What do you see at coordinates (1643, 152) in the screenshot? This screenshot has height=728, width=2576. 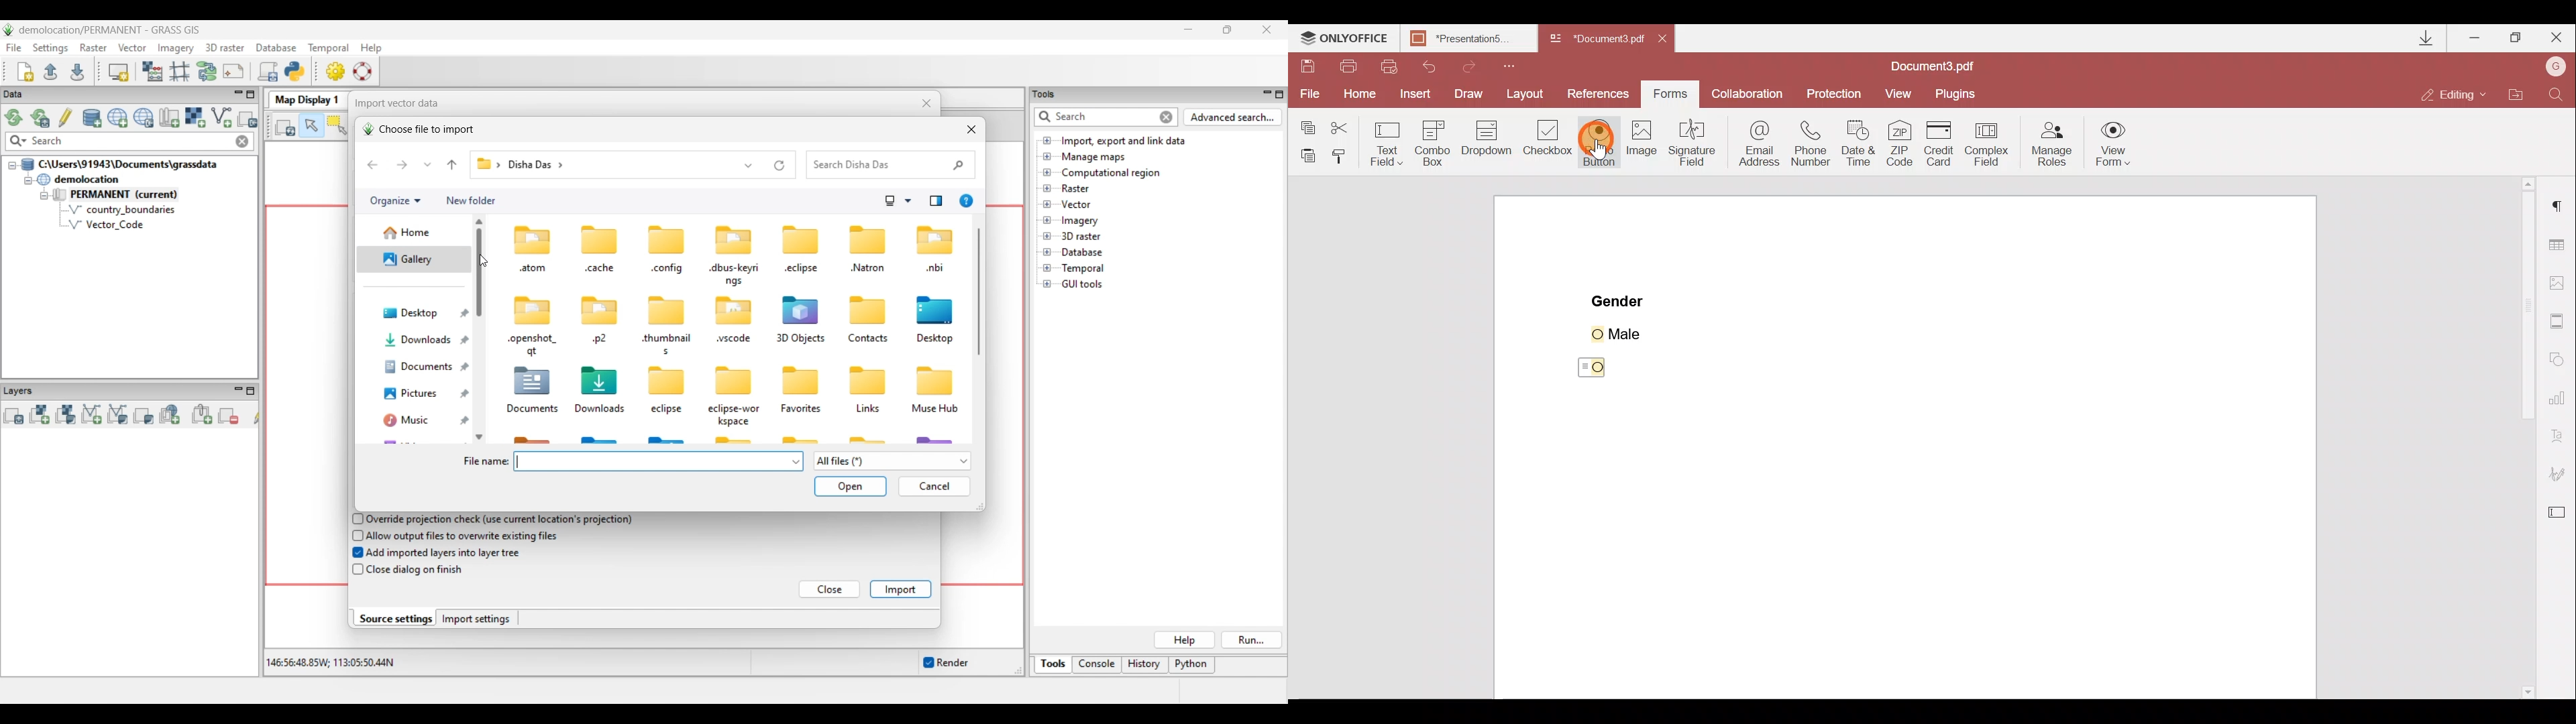 I see `Image` at bounding box center [1643, 152].